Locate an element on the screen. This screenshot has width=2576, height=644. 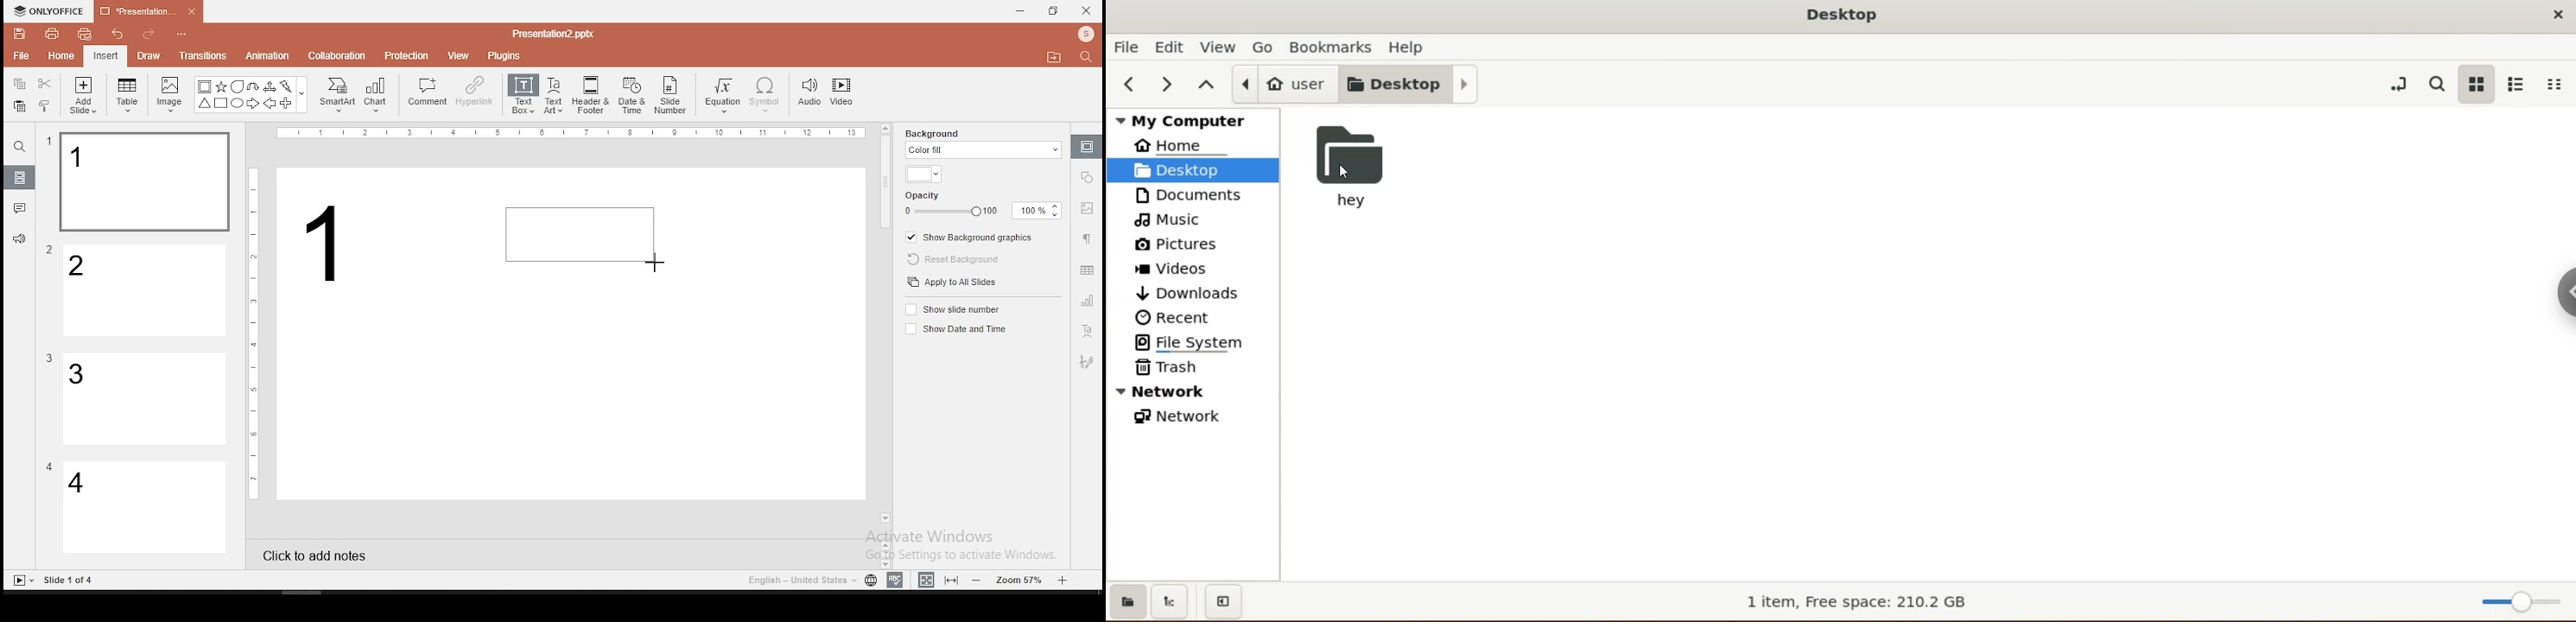
slide 2 is located at coordinates (146, 291).